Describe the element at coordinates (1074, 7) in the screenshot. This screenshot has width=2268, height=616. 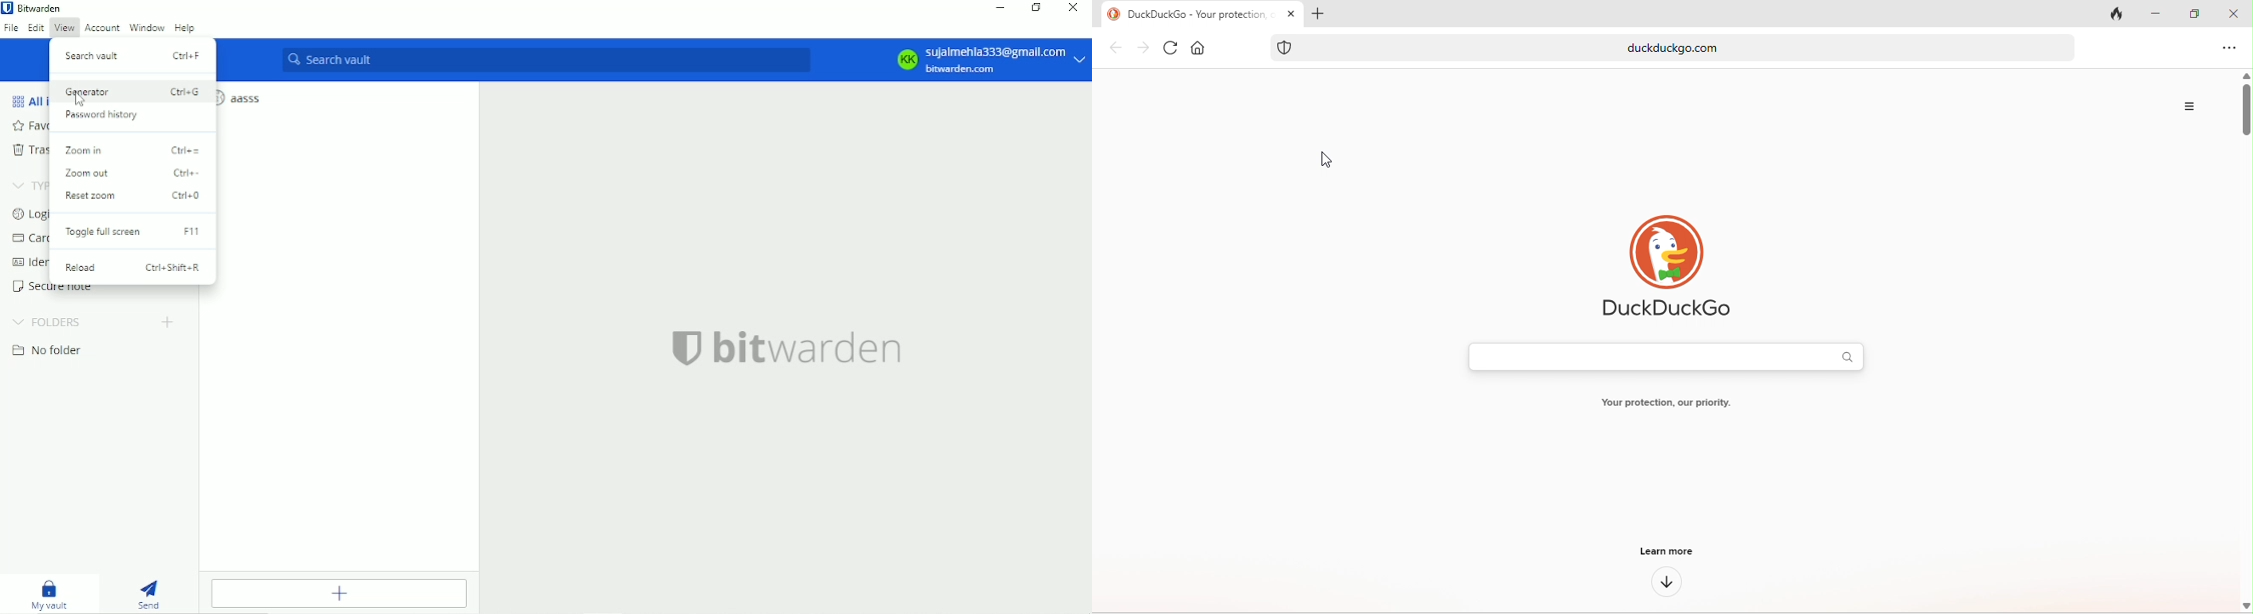
I see `Close` at that location.